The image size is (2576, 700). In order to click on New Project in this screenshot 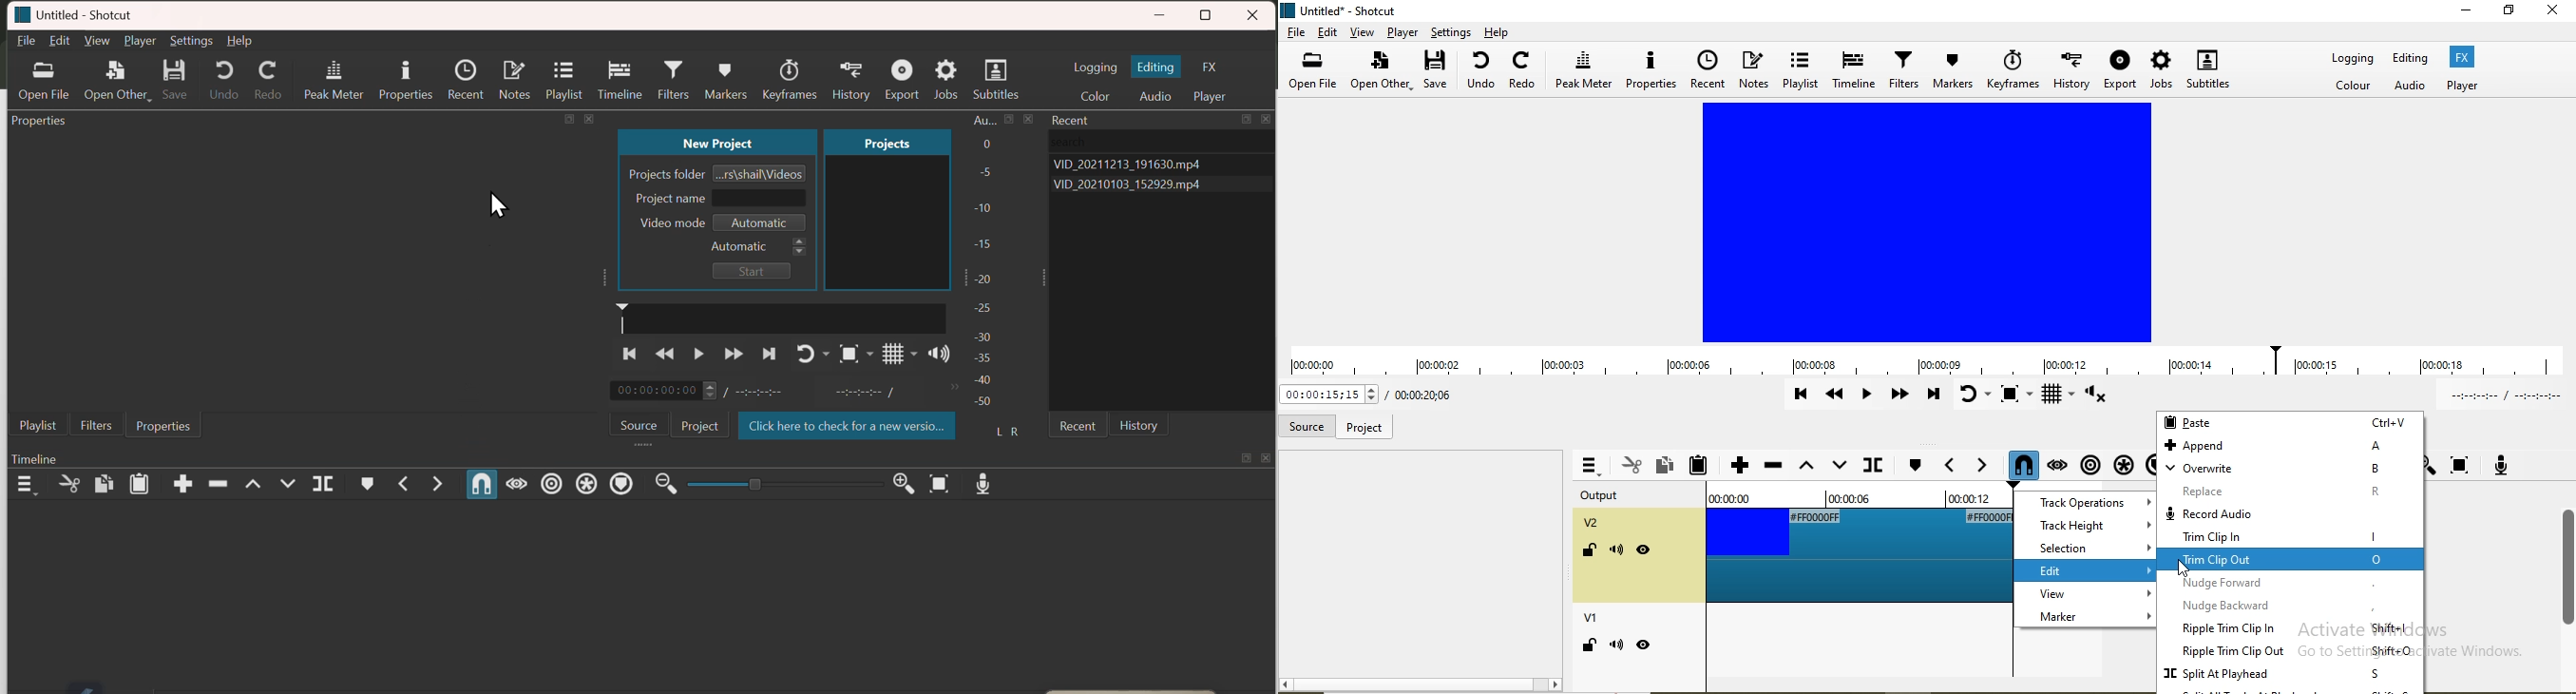, I will do `click(716, 142)`.